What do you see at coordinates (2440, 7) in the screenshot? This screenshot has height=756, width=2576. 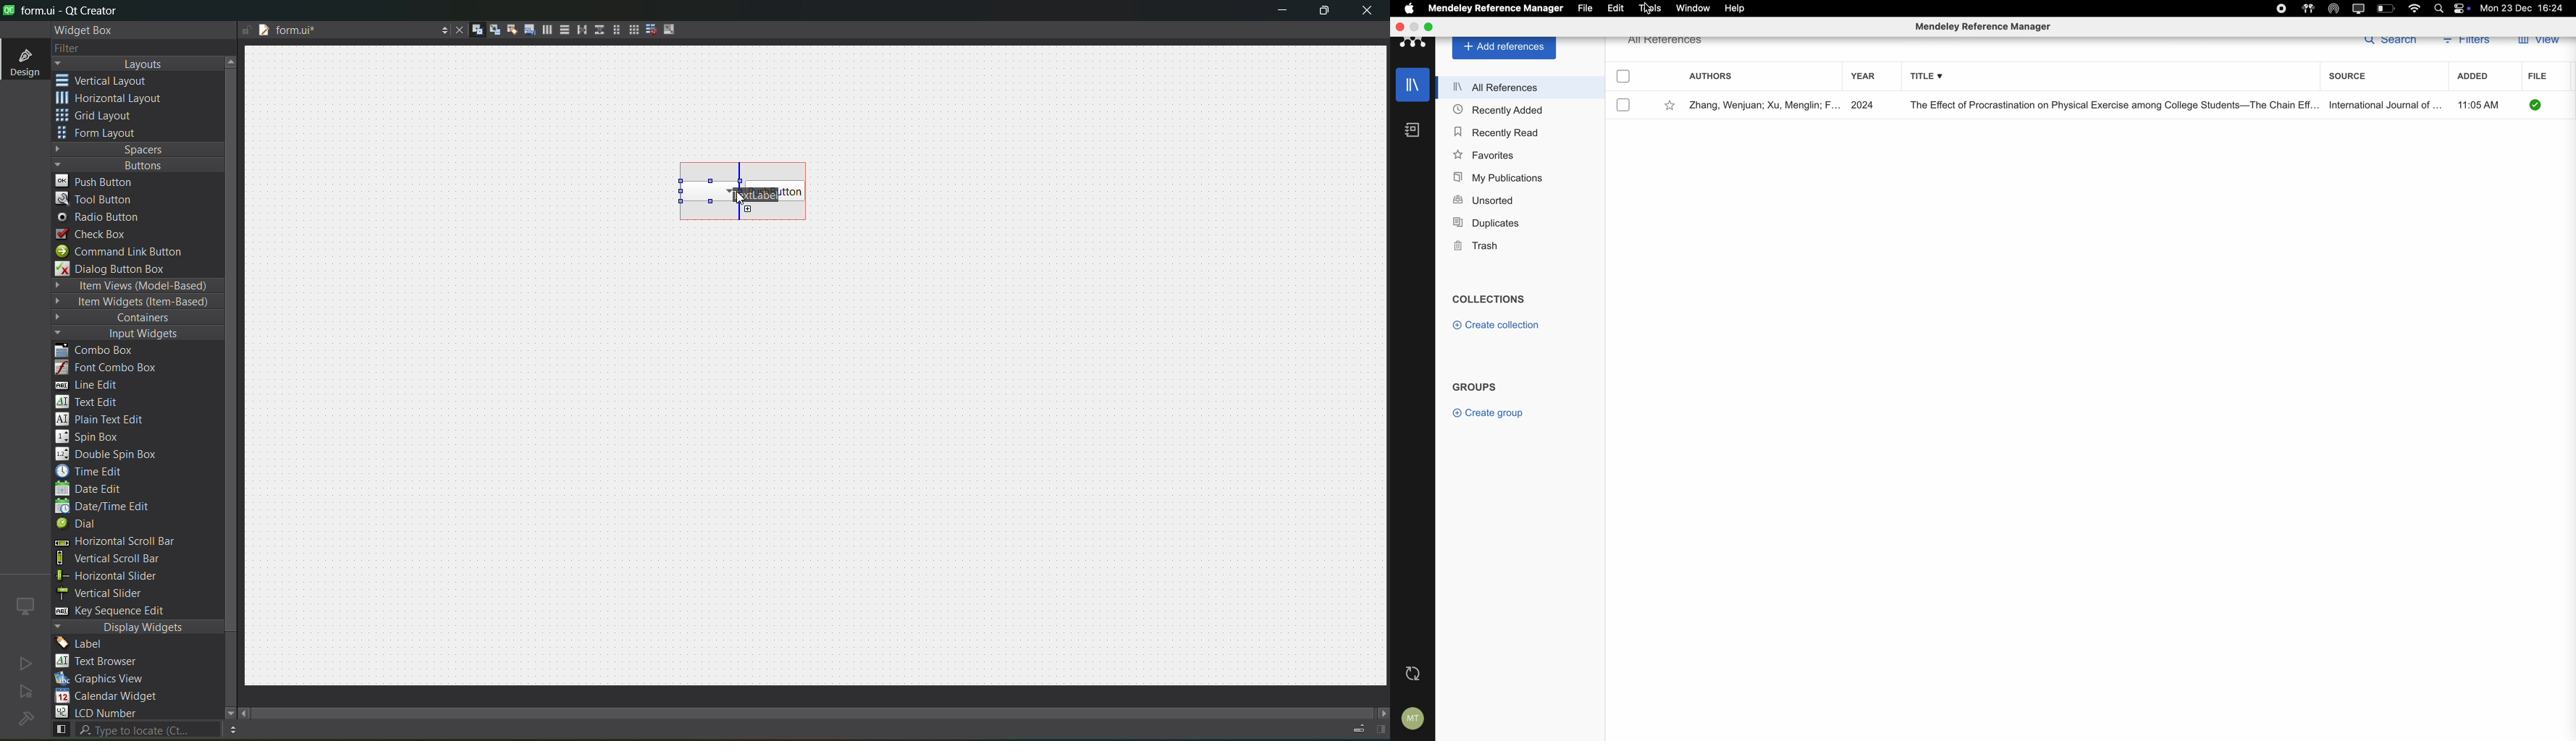 I see `spotlight search` at bounding box center [2440, 7].